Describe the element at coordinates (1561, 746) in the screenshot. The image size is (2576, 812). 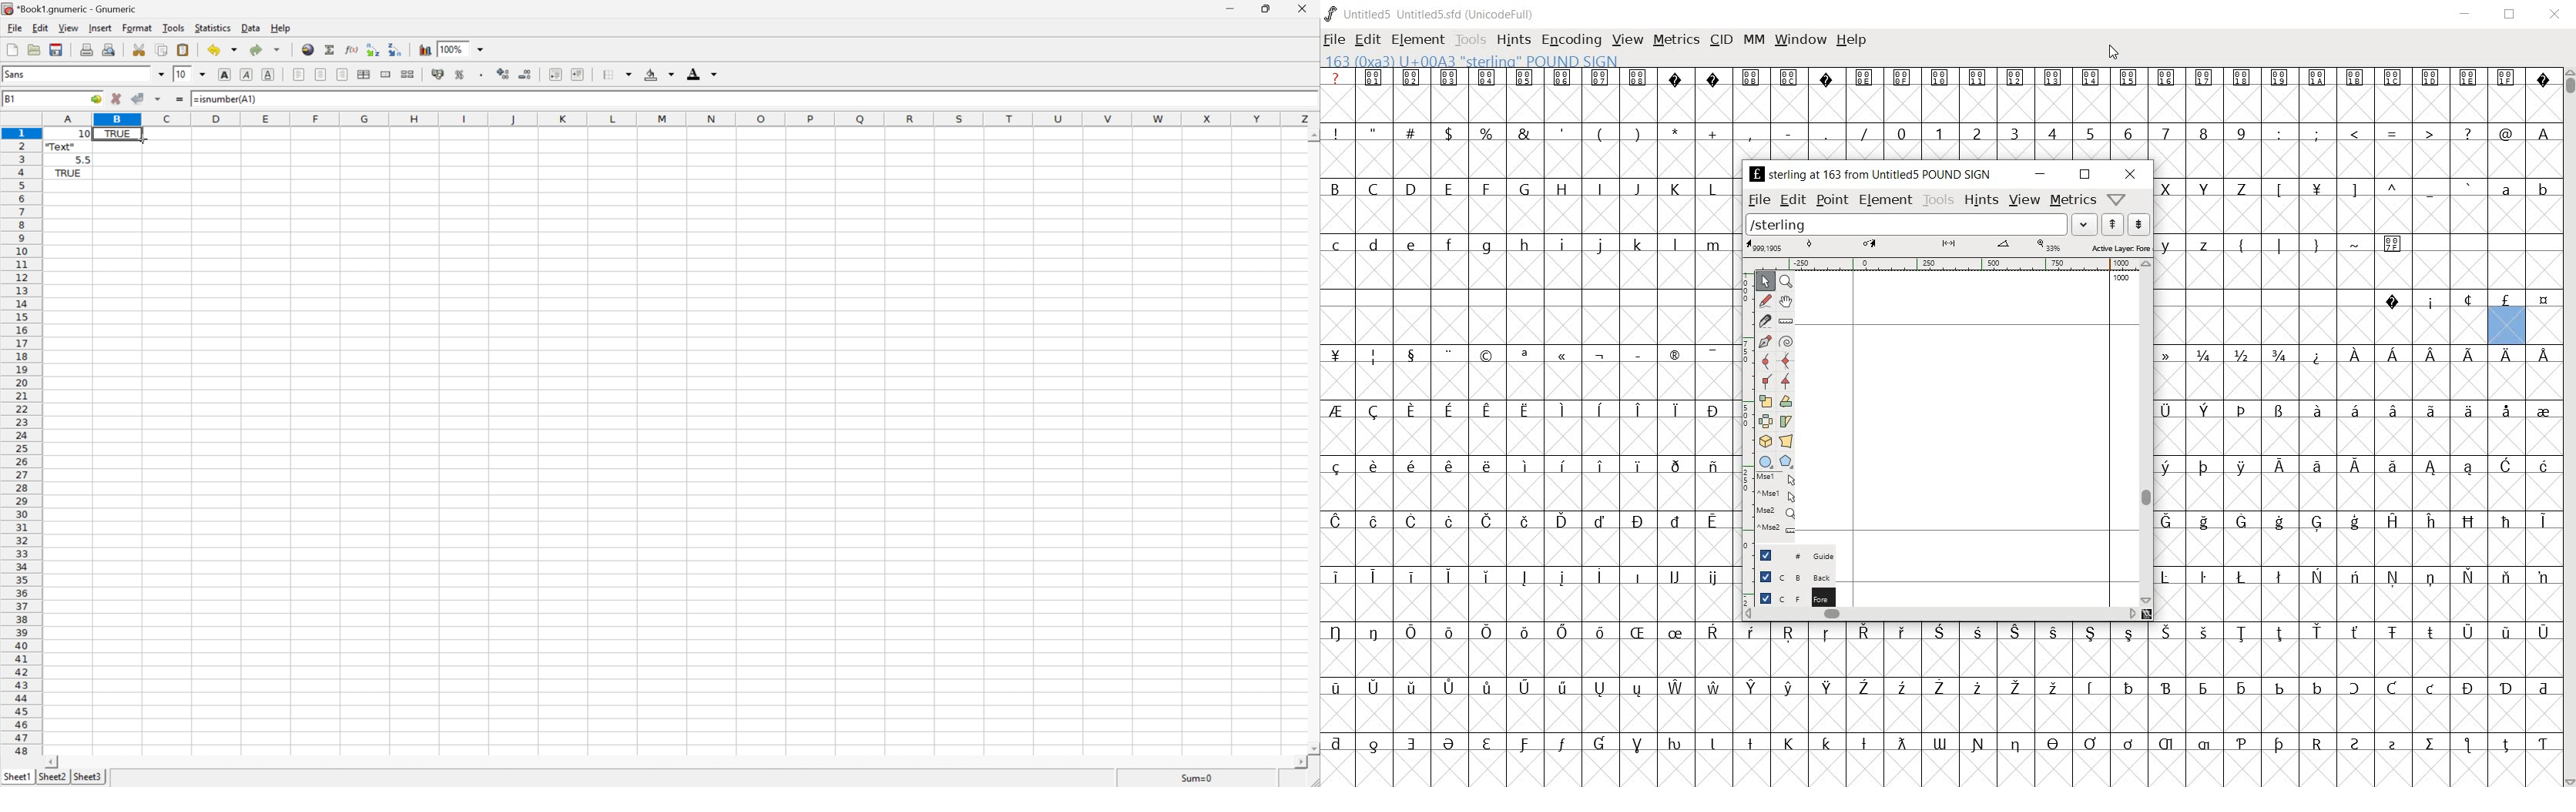
I see `Symbol` at that location.